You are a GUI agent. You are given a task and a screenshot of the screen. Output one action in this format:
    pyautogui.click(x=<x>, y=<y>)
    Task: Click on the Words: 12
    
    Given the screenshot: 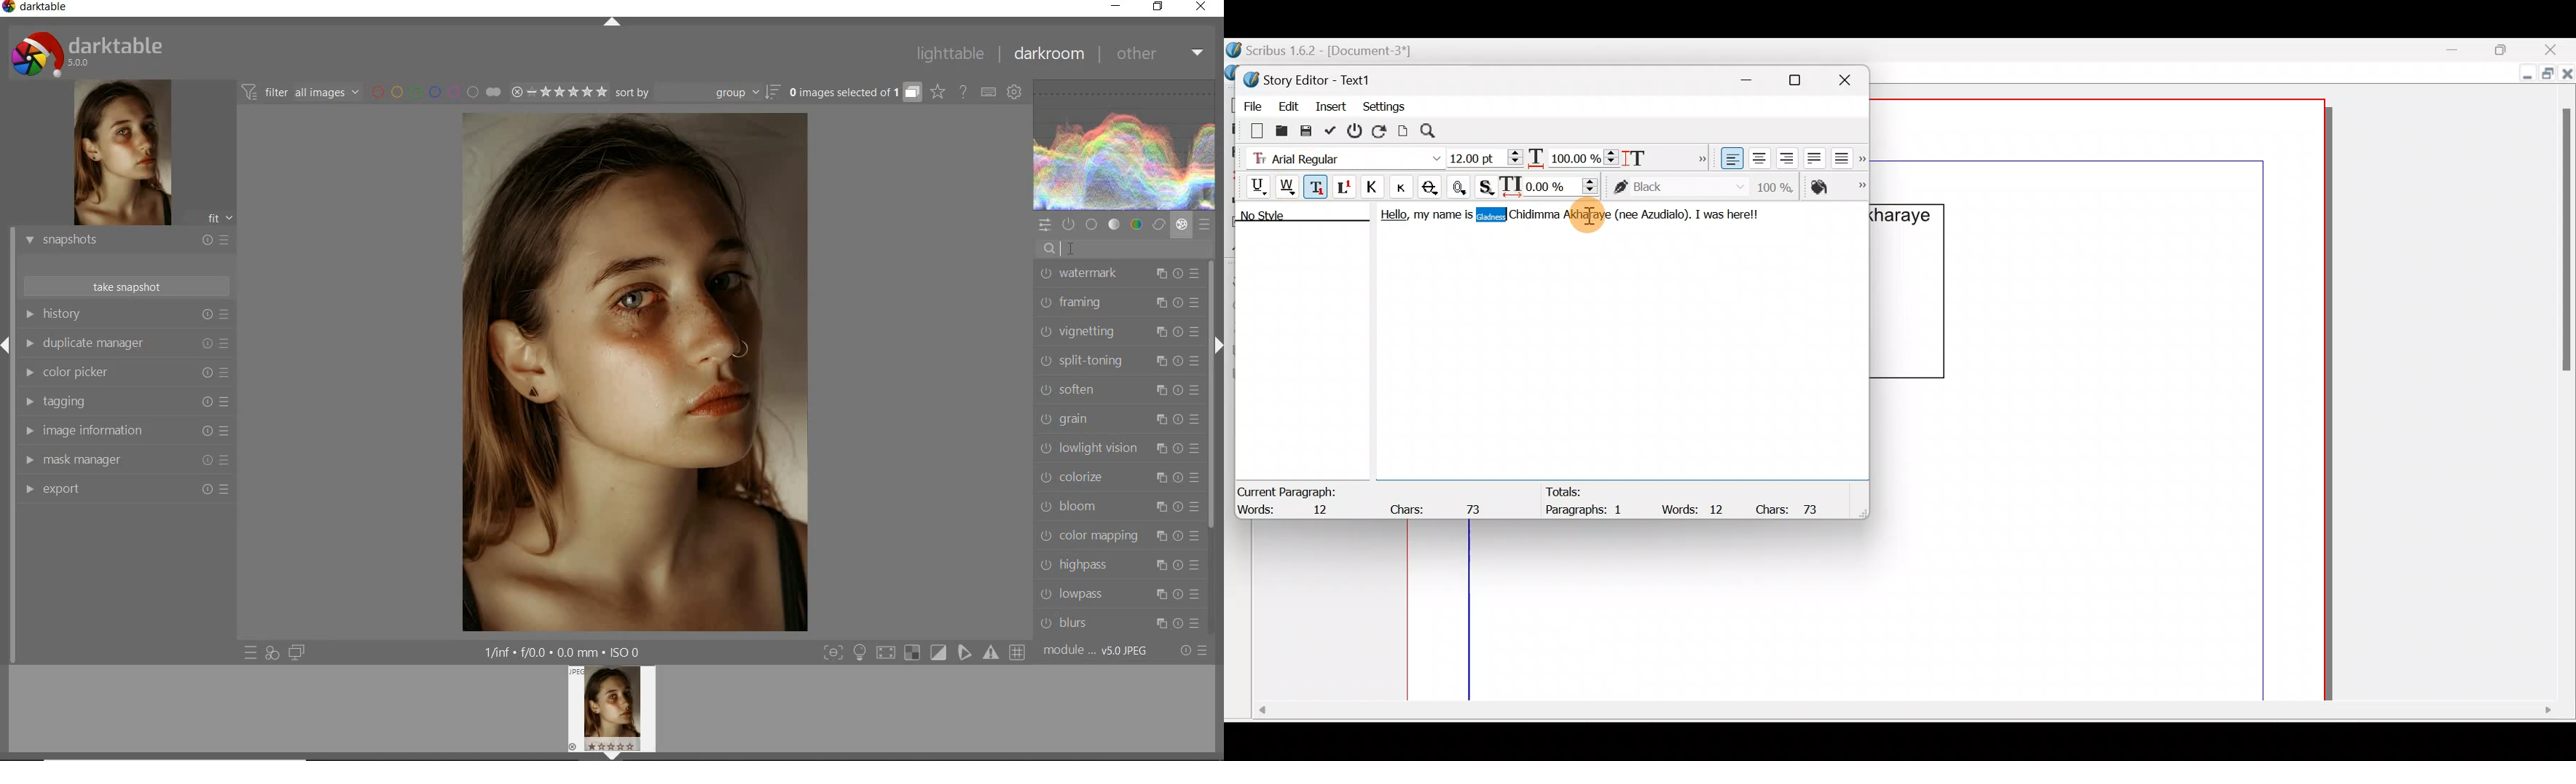 What is the action you would take?
    pyautogui.click(x=1696, y=509)
    